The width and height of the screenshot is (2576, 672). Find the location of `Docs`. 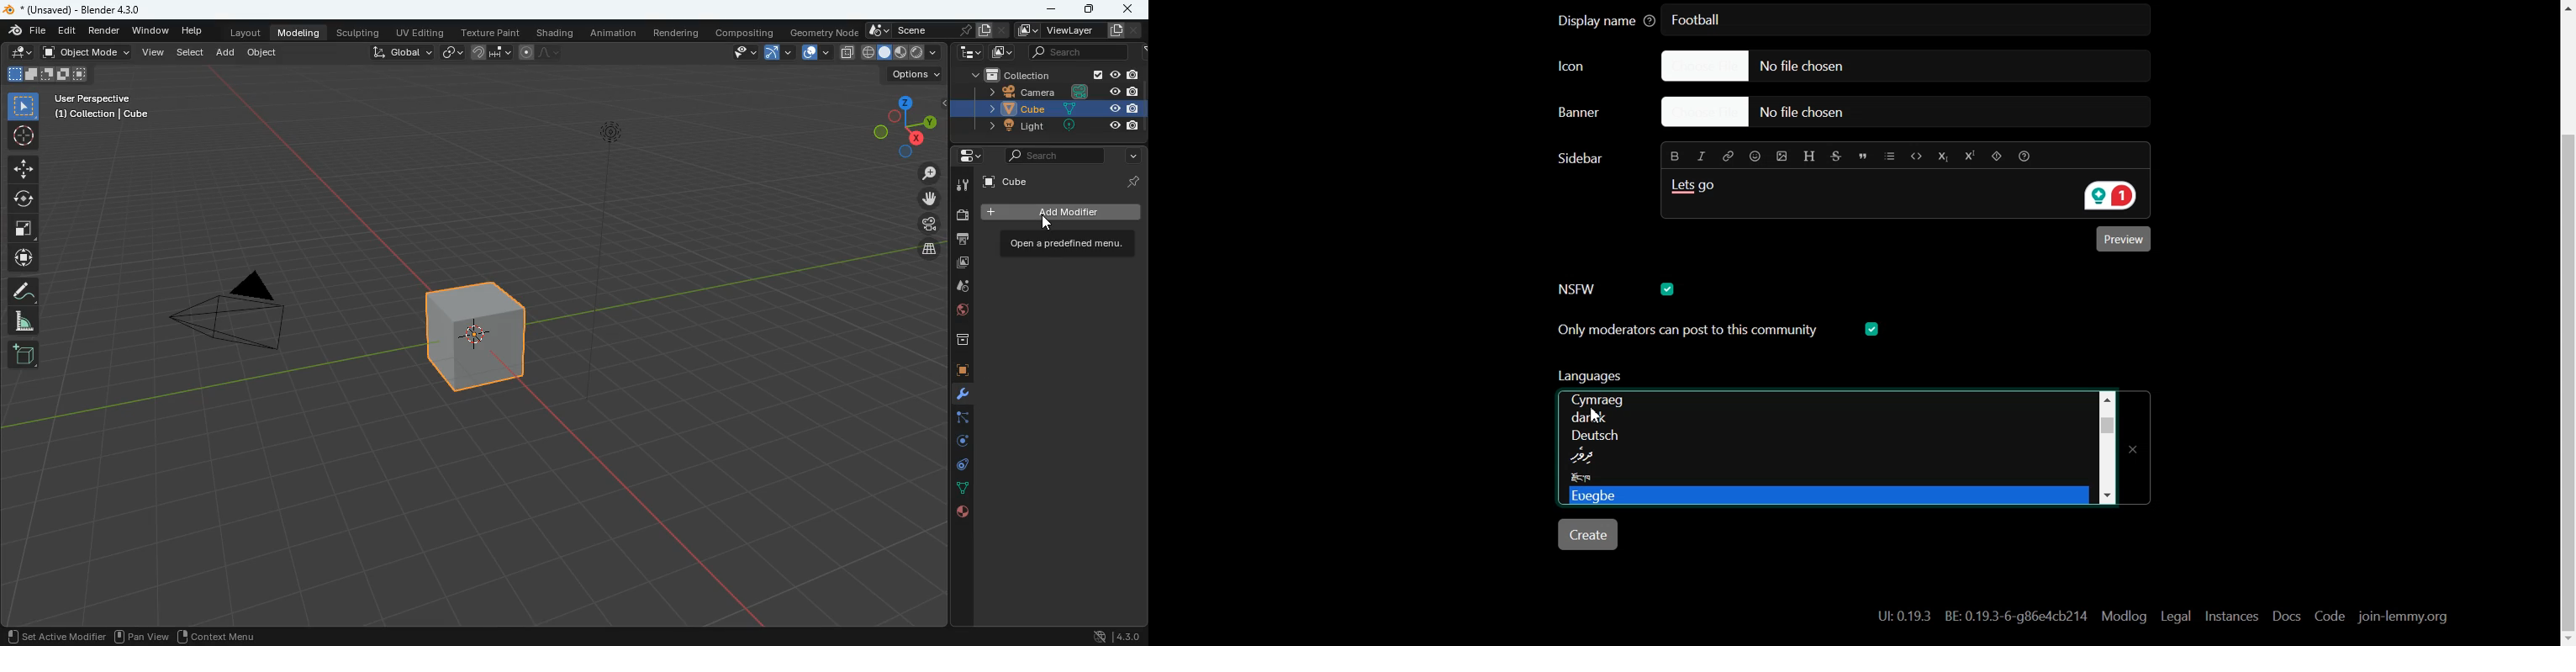

Docs is located at coordinates (2285, 616).